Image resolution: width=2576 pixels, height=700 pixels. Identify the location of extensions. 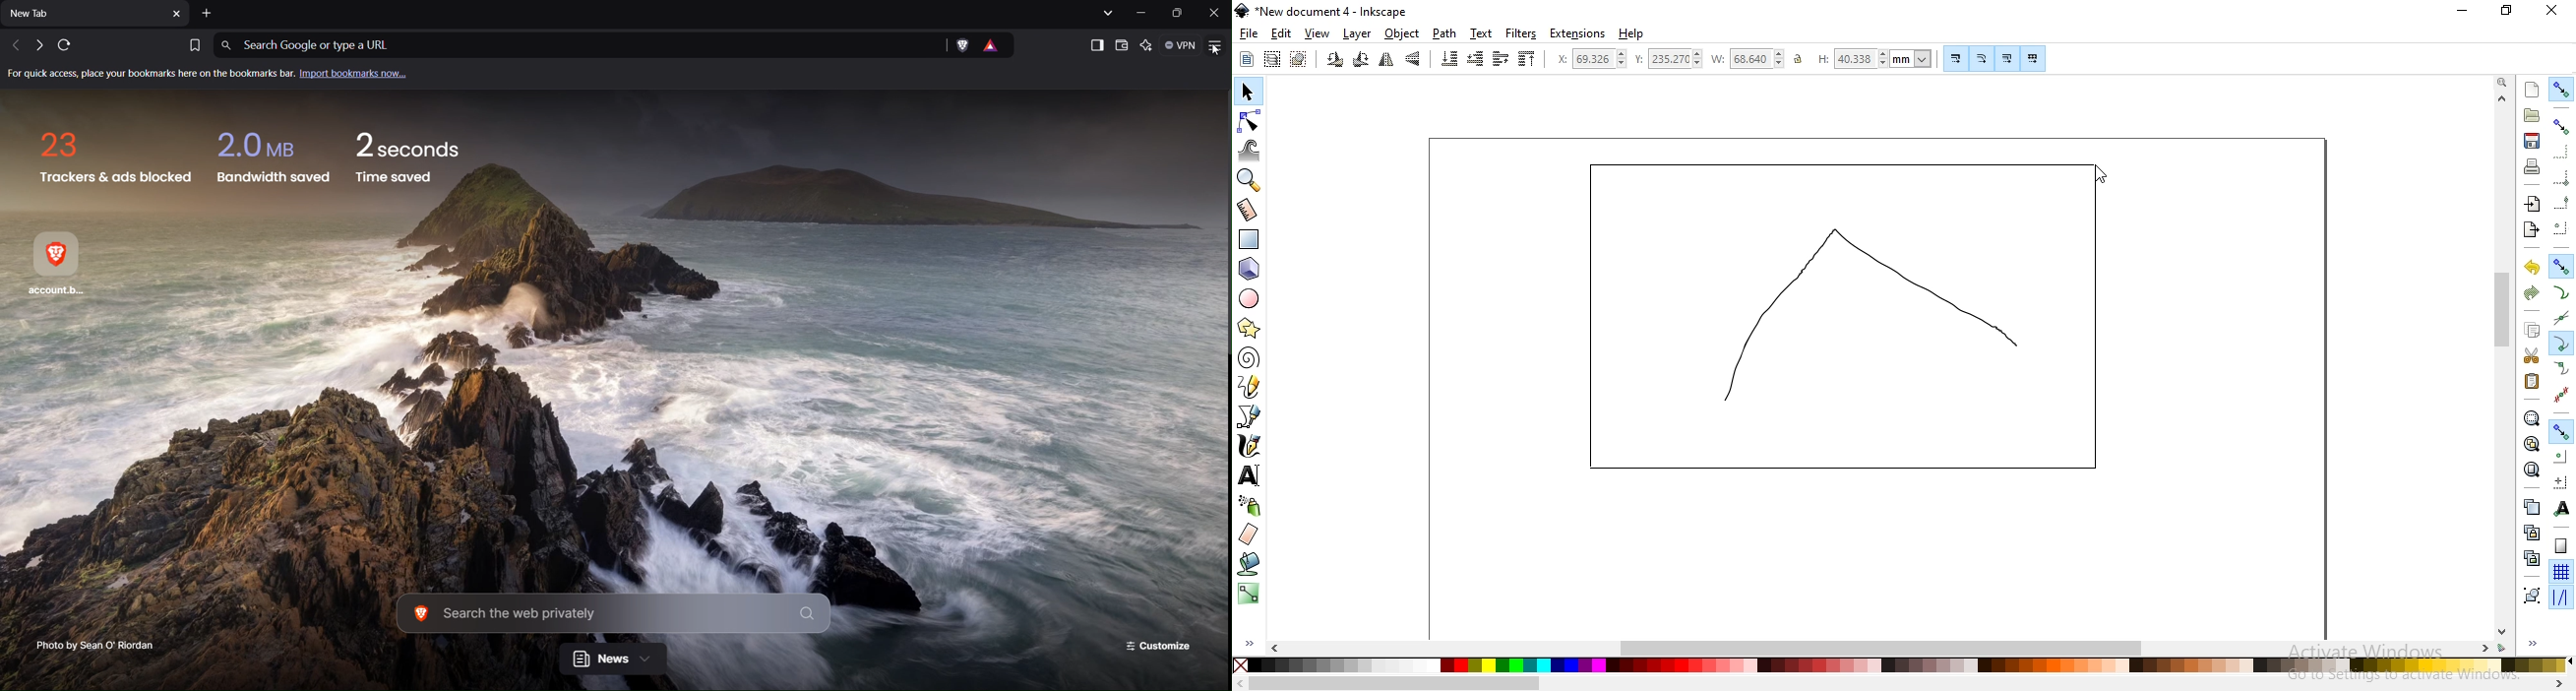
(1577, 34).